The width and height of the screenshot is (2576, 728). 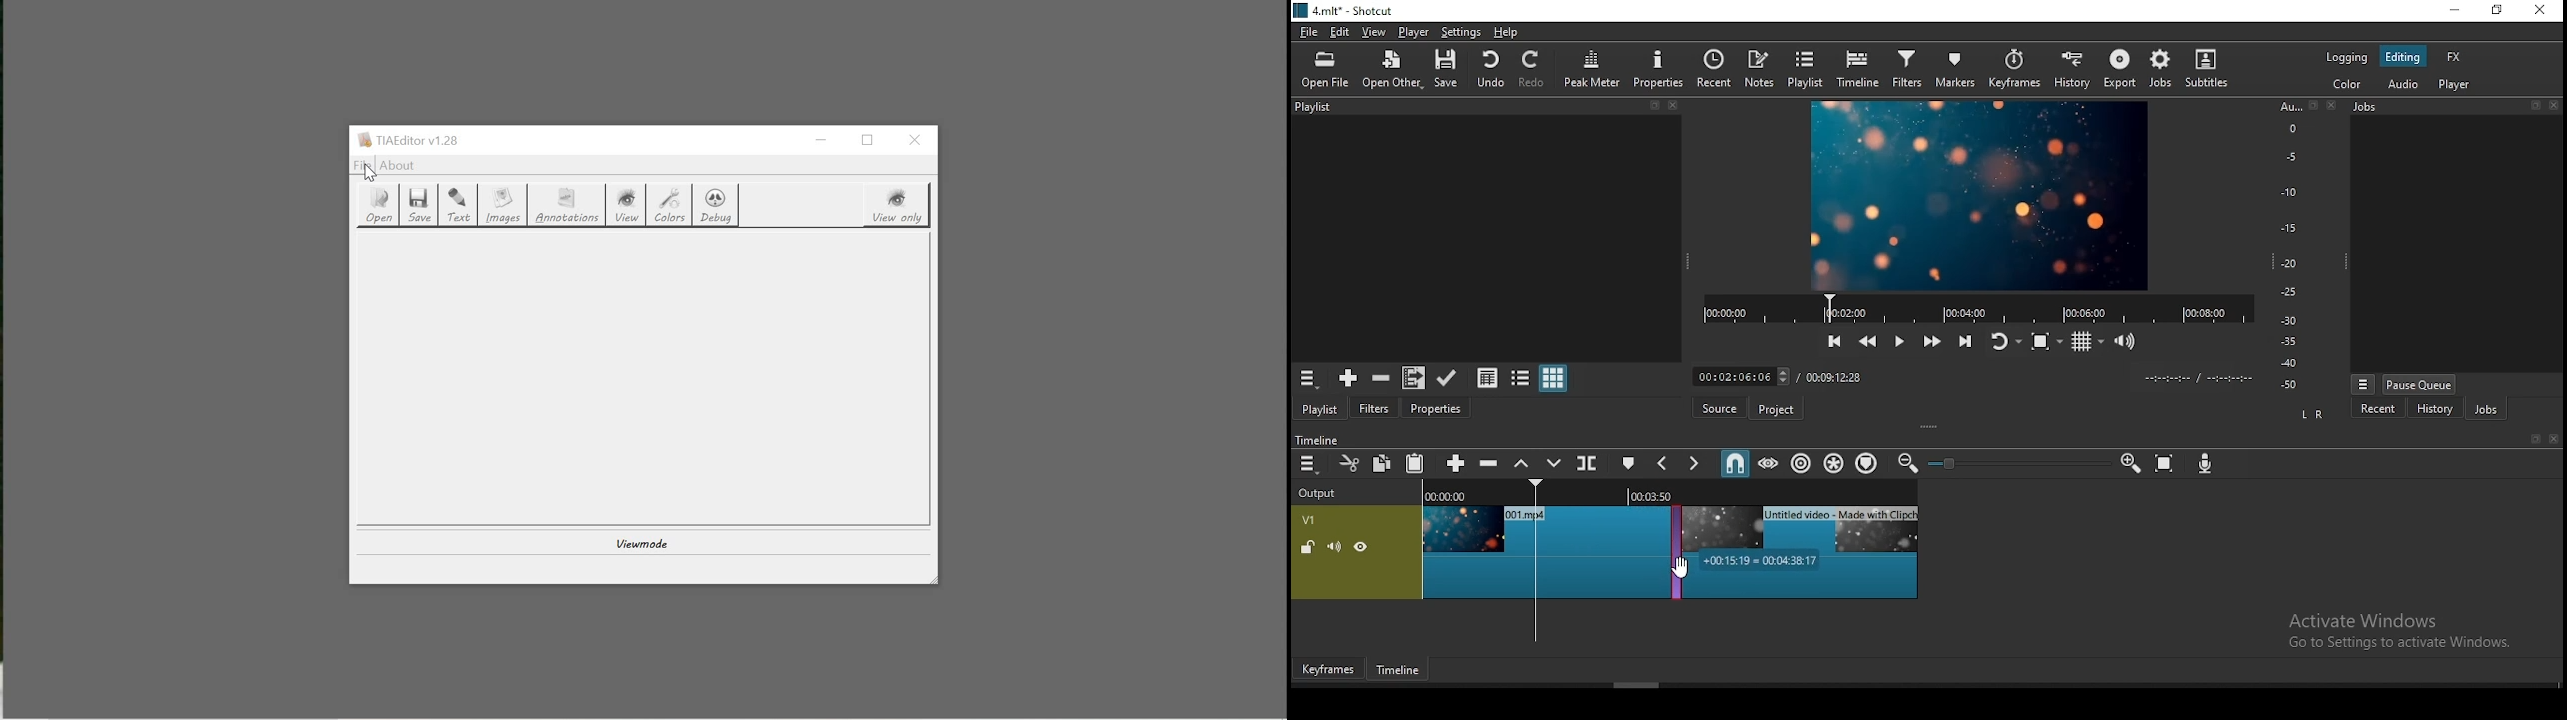 I want to click on split at playhead, so click(x=1589, y=462).